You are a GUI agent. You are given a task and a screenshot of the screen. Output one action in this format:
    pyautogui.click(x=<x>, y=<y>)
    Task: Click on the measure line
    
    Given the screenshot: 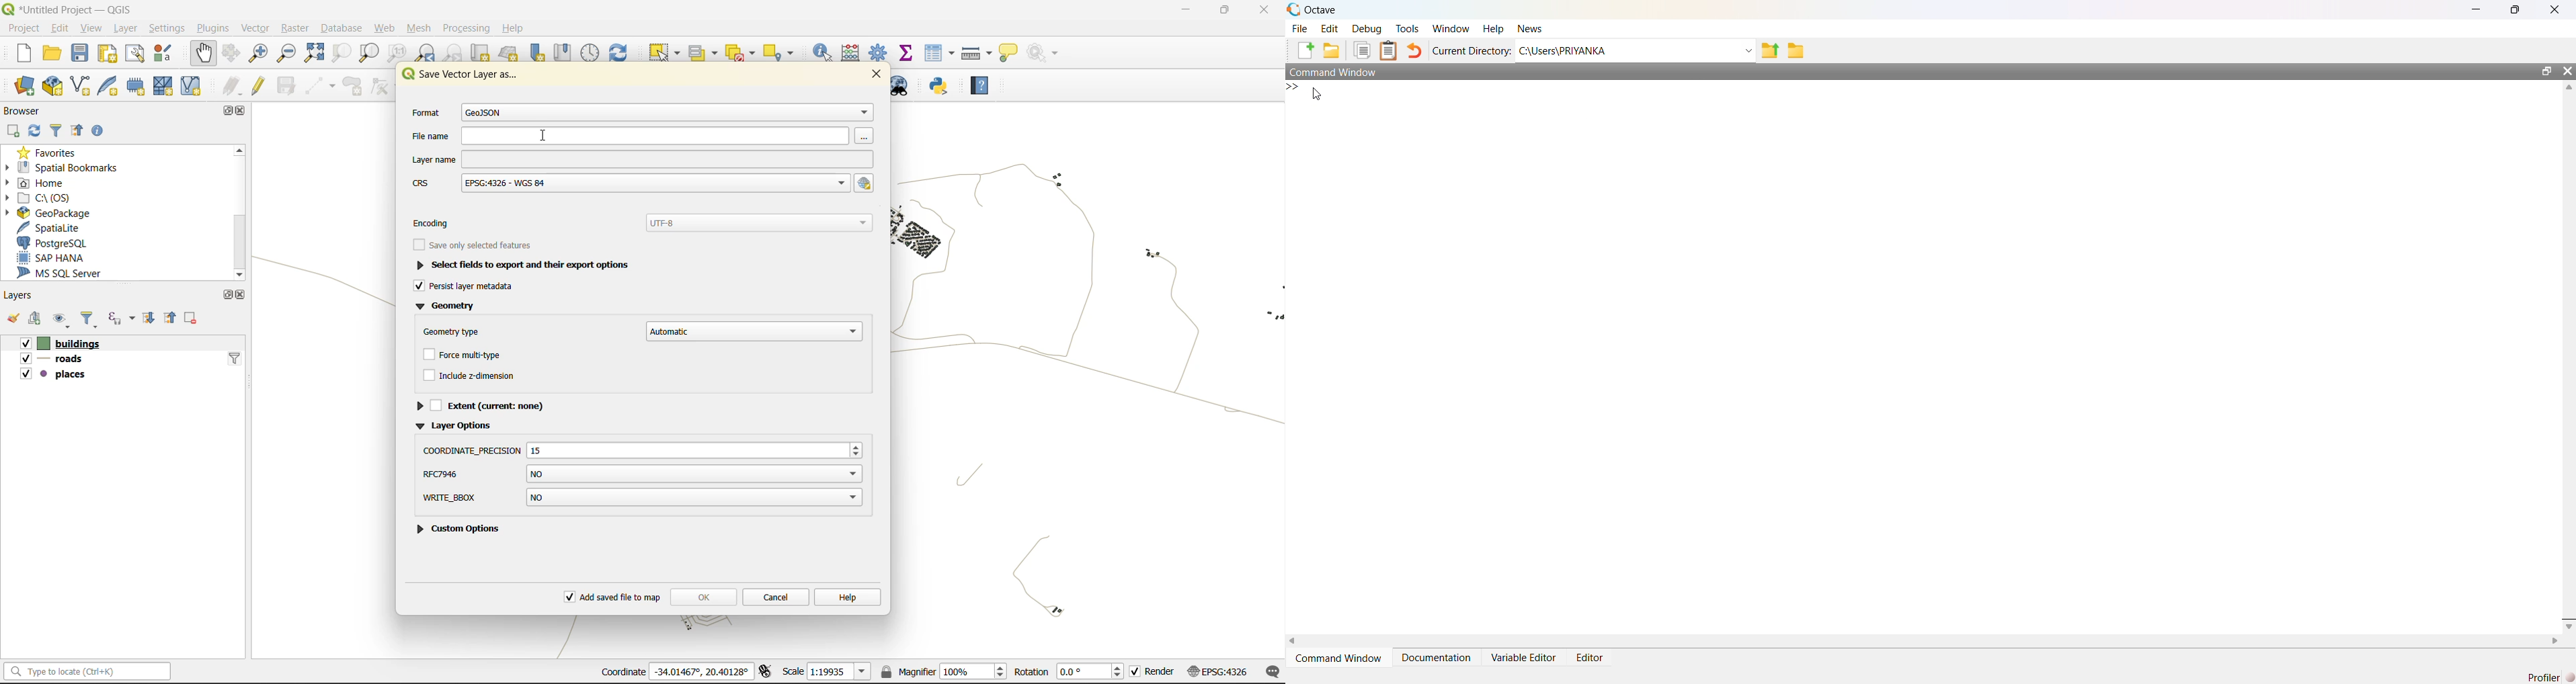 What is the action you would take?
    pyautogui.click(x=976, y=55)
    